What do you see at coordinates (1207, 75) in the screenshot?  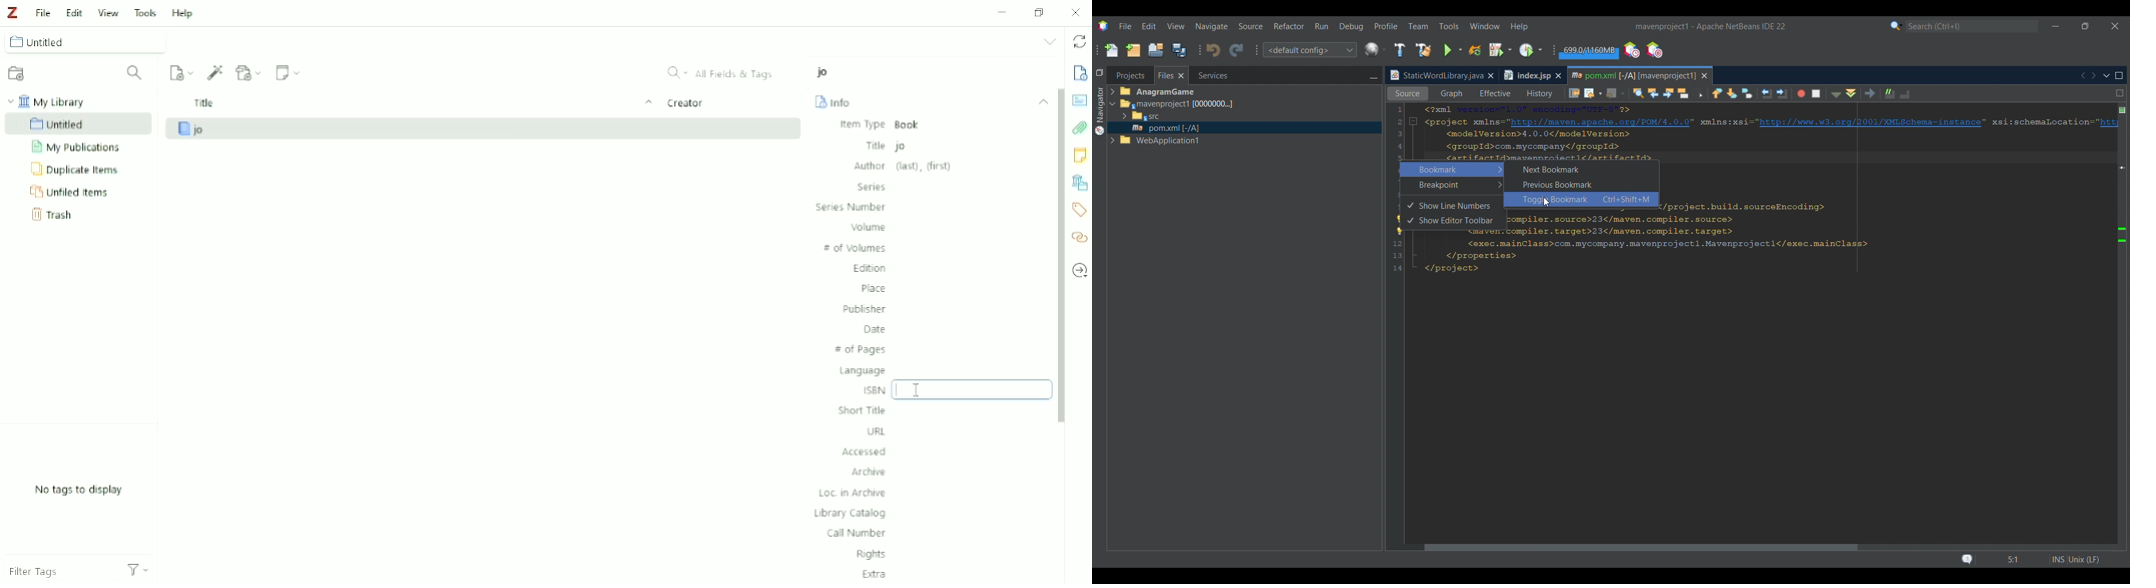 I see `Services, current tab highlighted` at bounding box center [1207, 75].